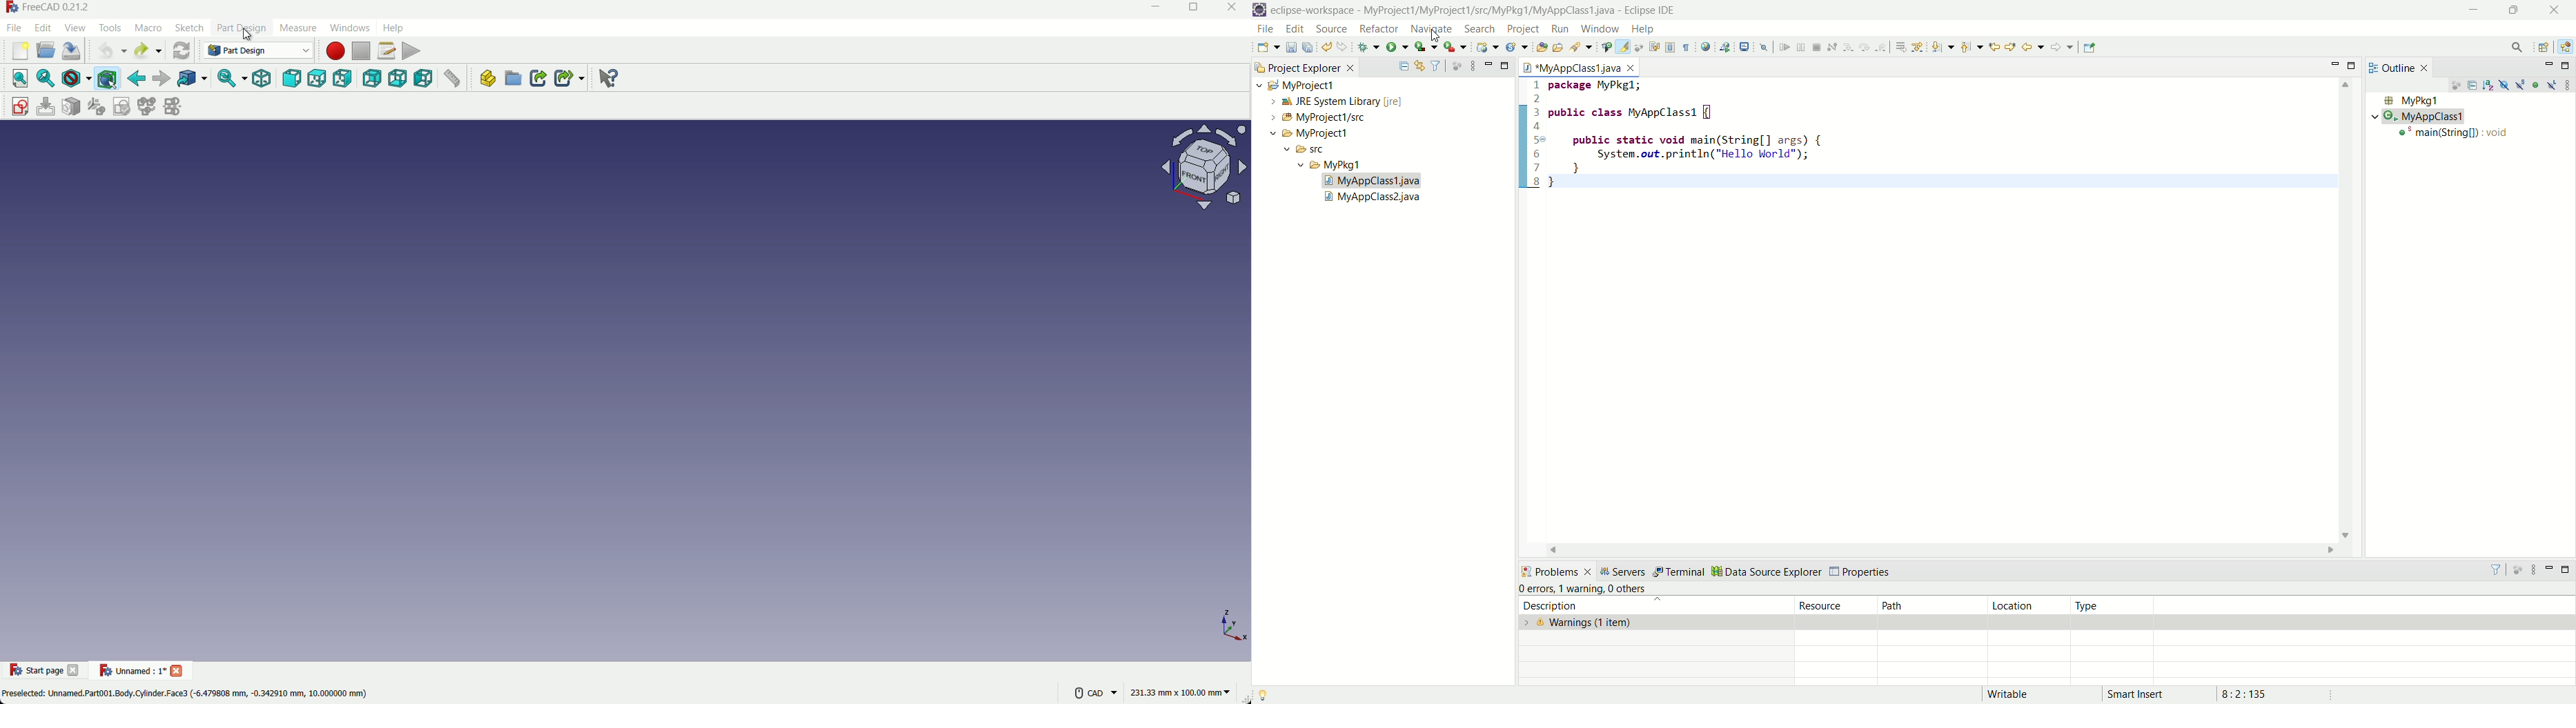 The height and width of the screenshot is (728, 2576). Describe the element at coordinates (248, 36) in the screenshot. I see `cursor` at that location.